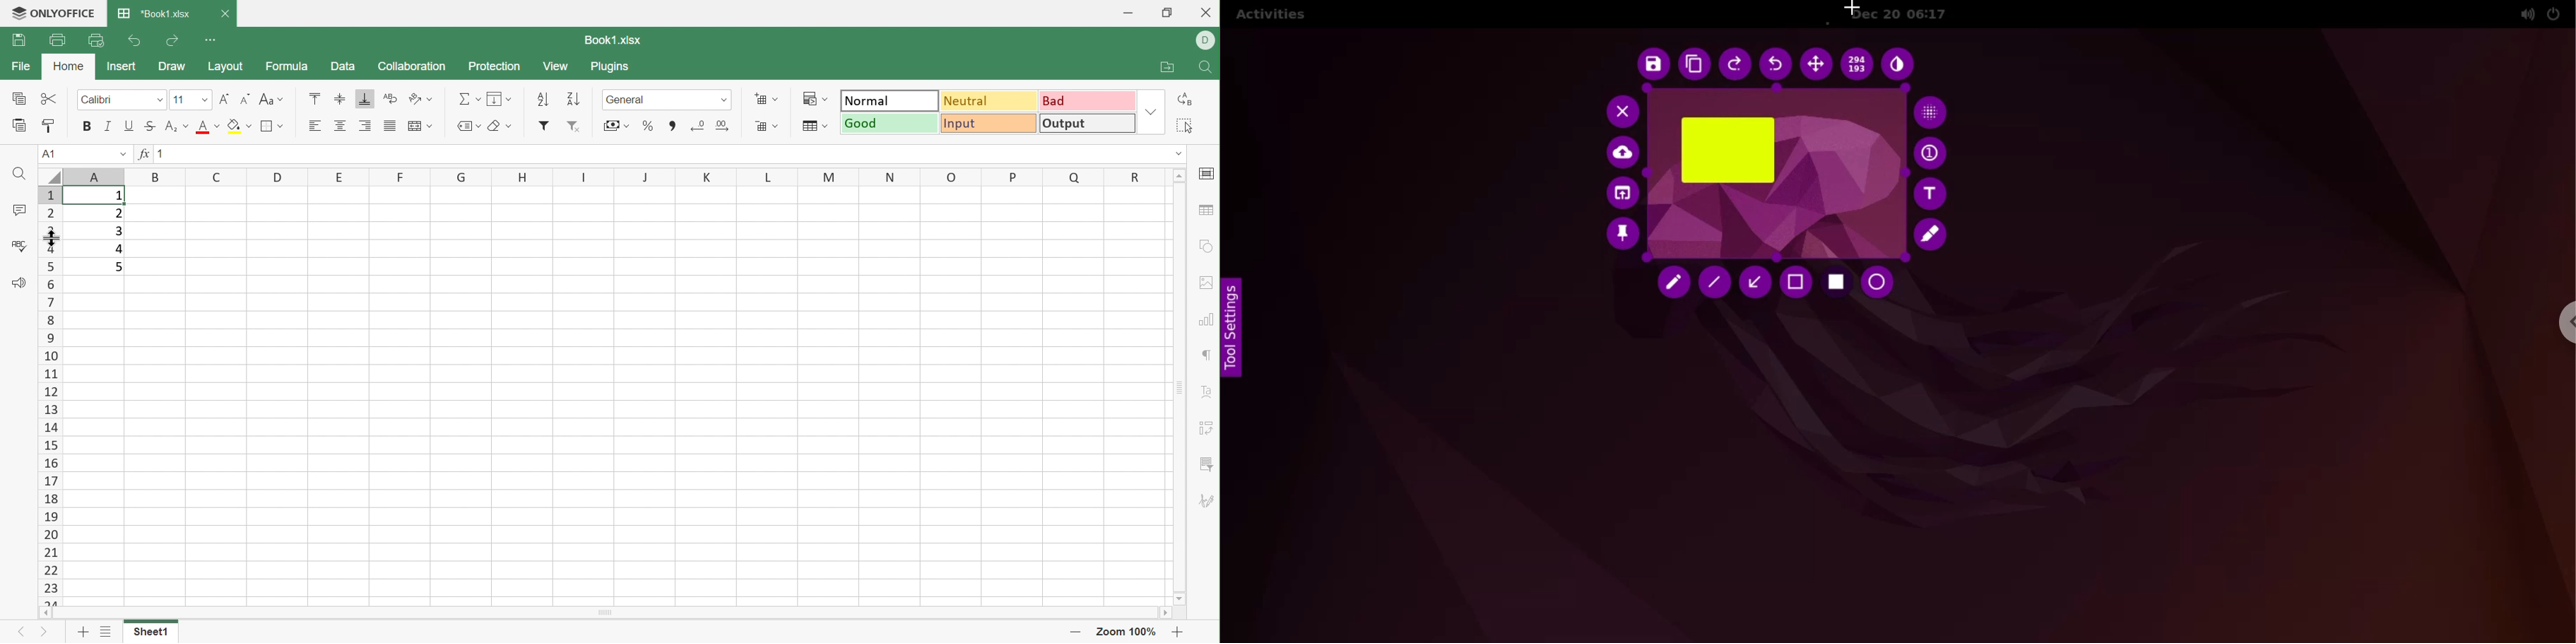 Image resolution: width=2576 pixels, height=644 pixels. What do you see at coordinates (173, 67) in the screenshot?
I see `Draw` at bounding box center [173, 67].